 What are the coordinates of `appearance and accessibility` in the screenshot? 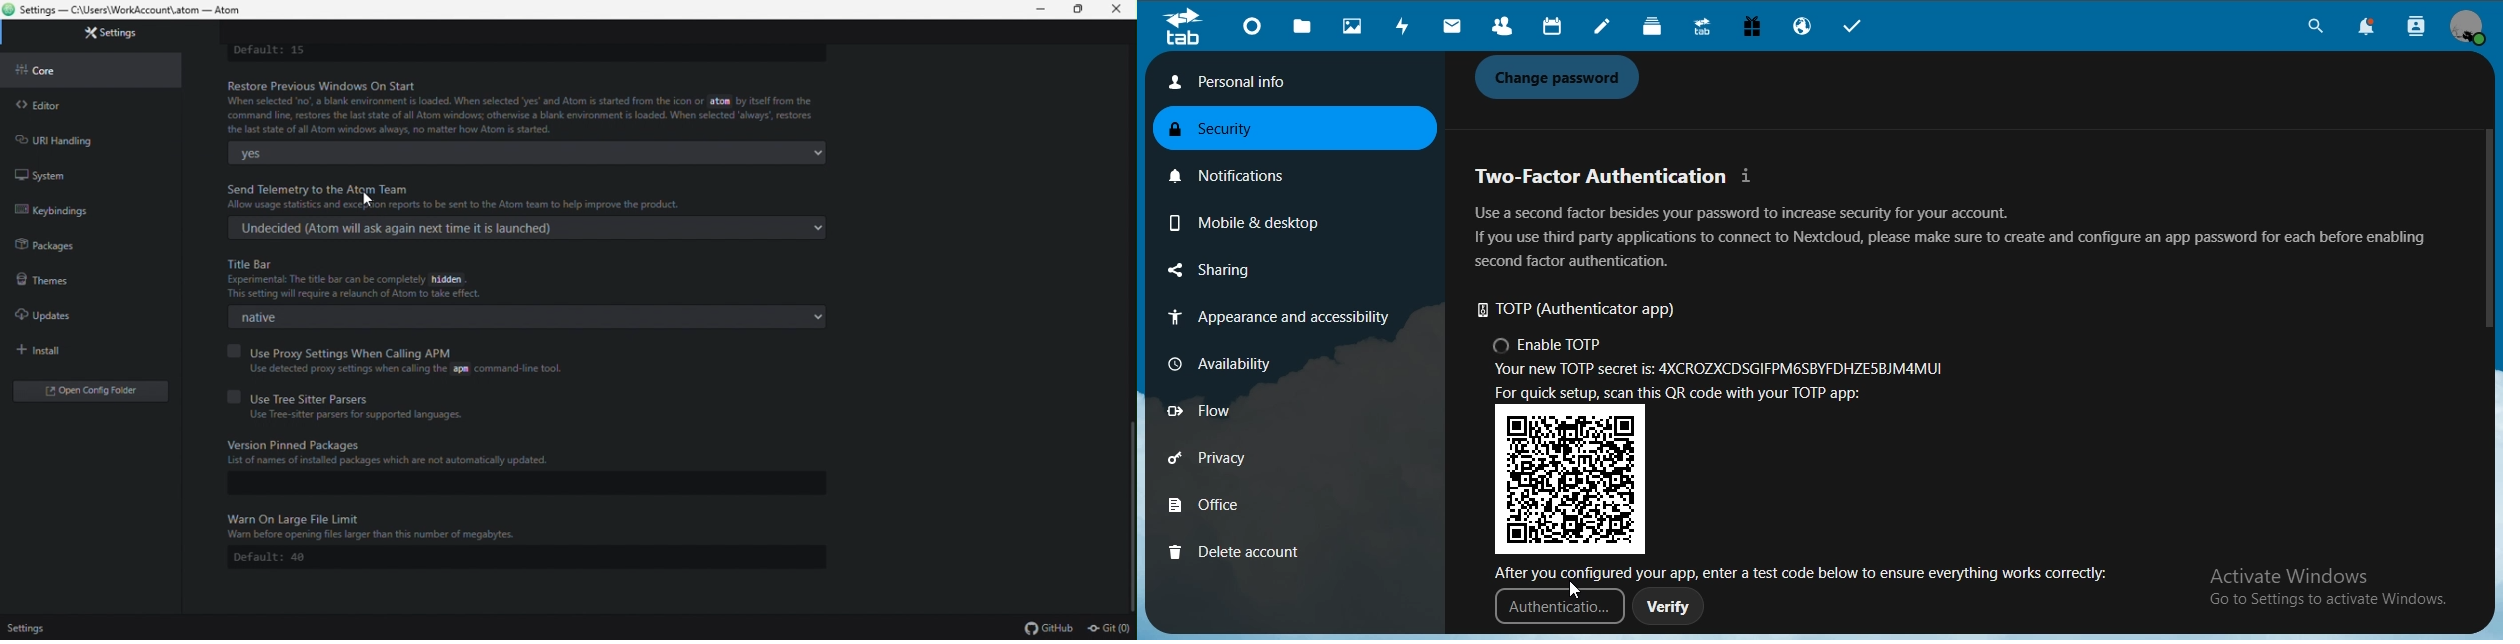 It's located at (1275, 319).